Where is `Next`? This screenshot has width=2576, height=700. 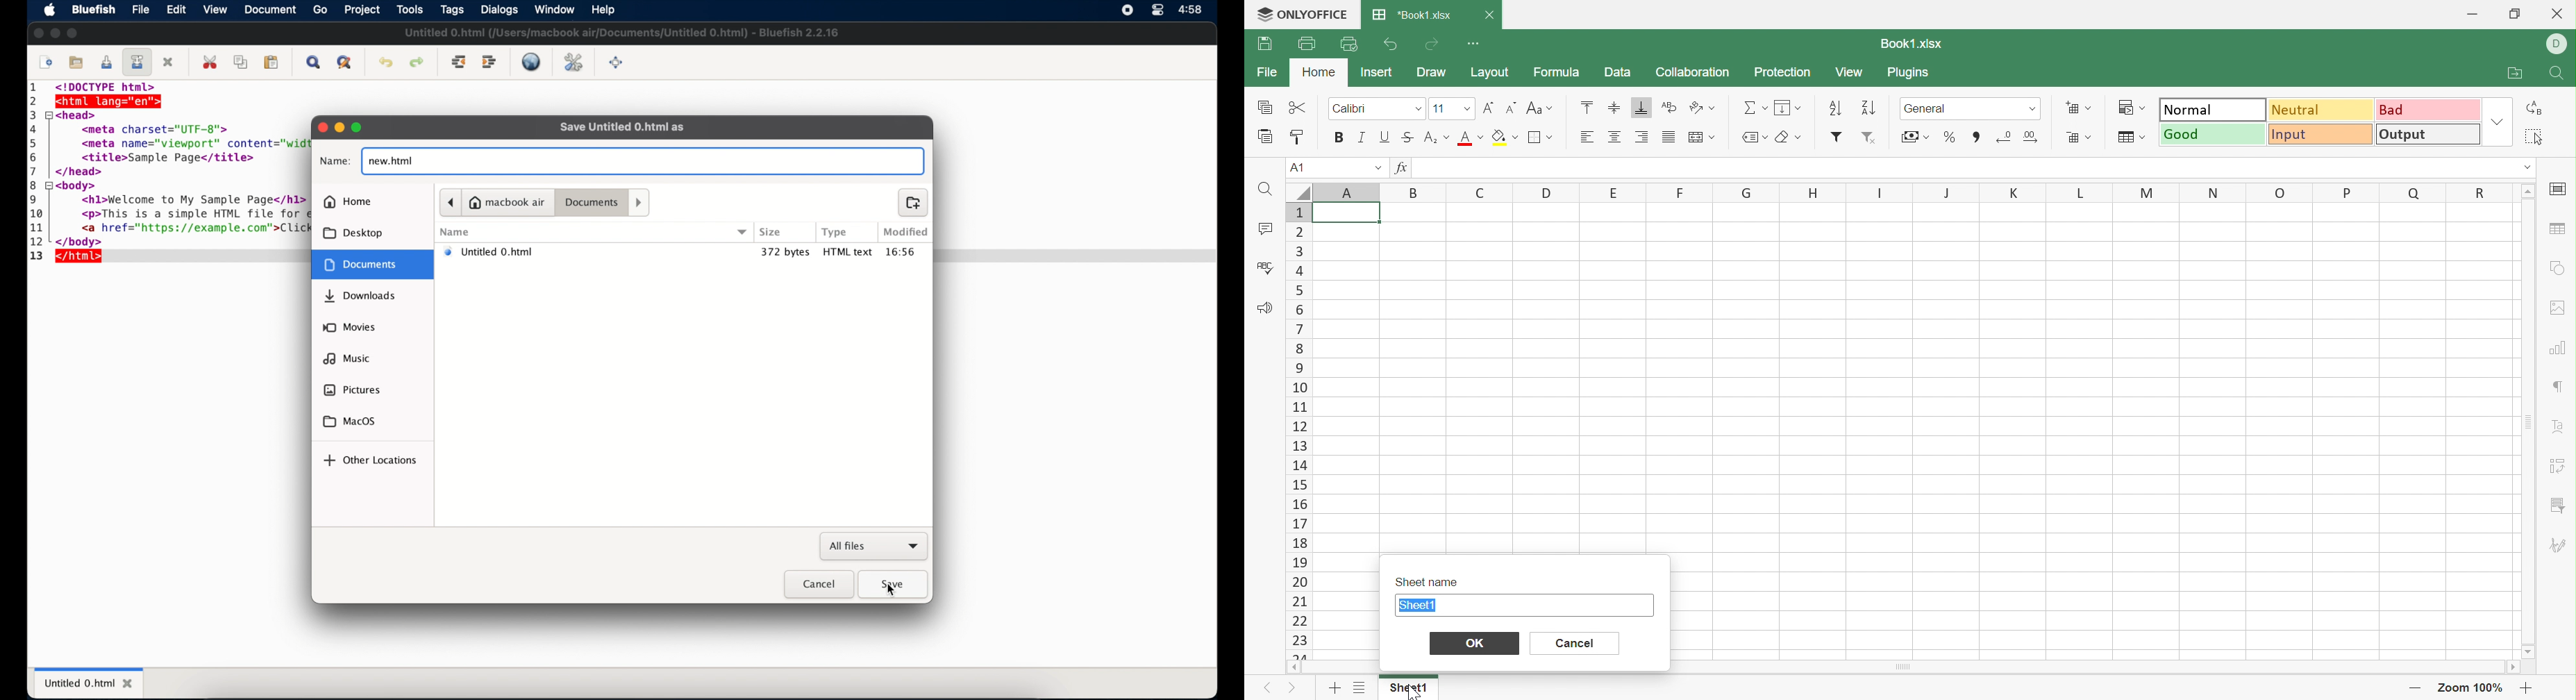 Next is located at coordinates (1291, 687).